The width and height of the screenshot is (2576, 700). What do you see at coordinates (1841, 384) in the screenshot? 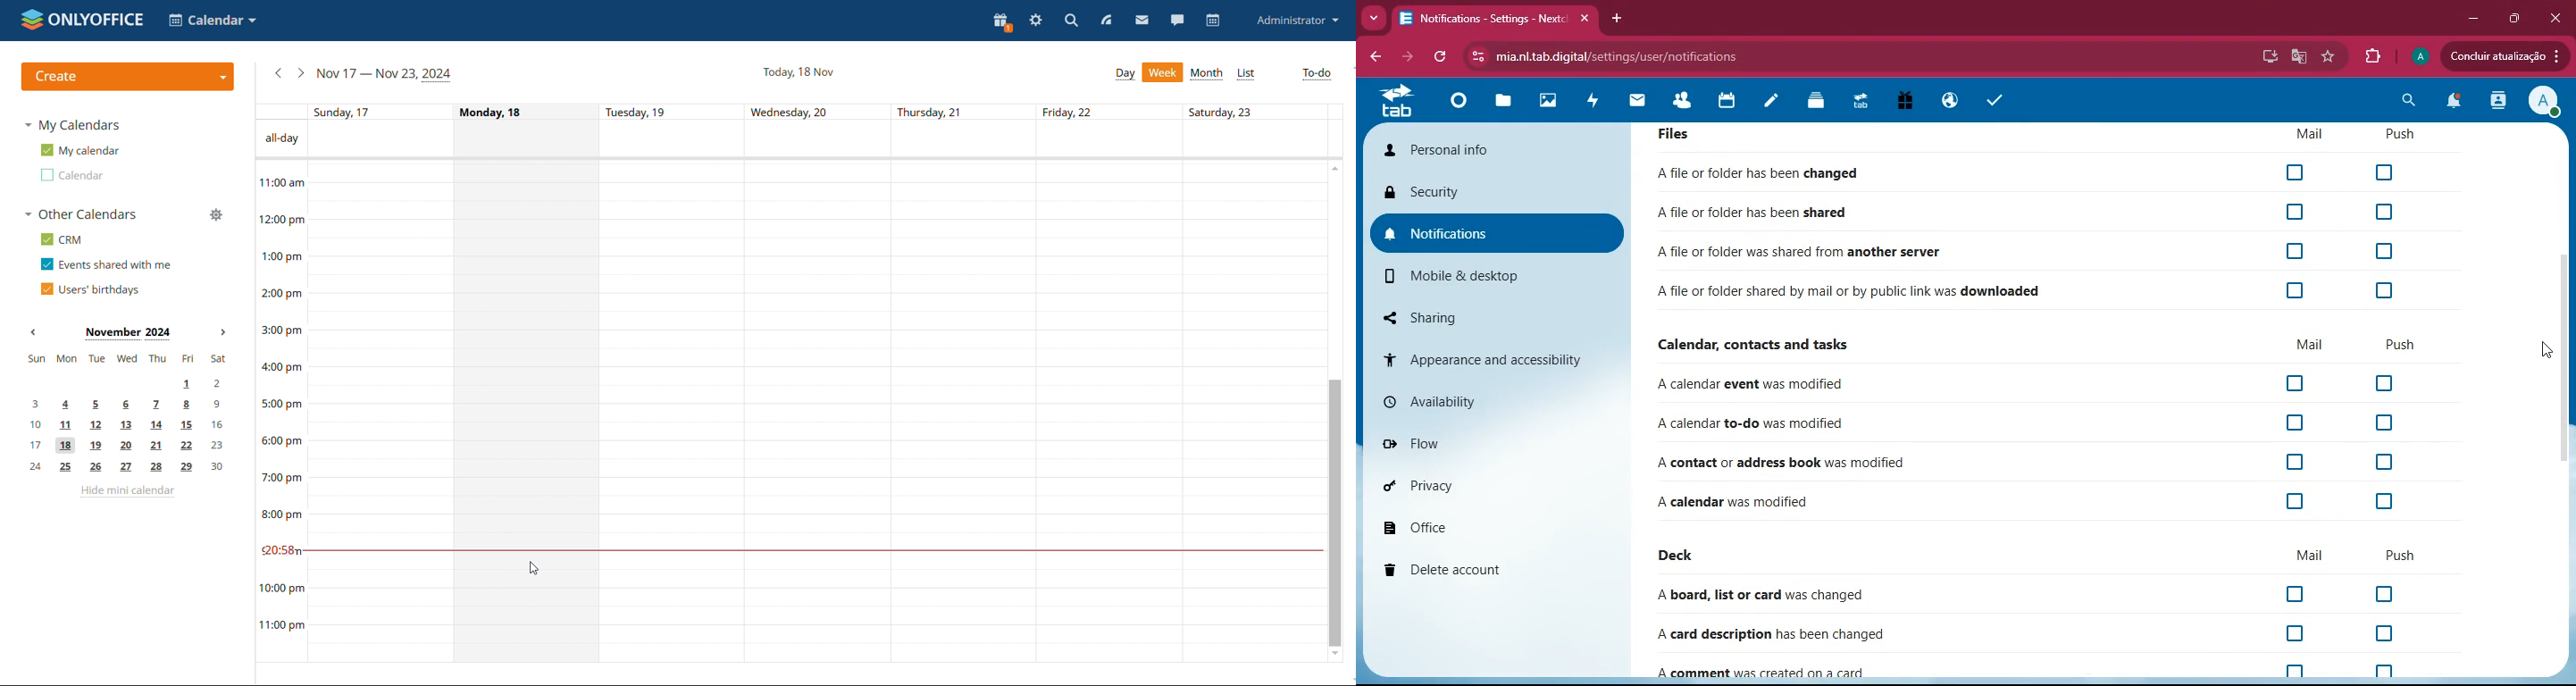
I see `event` at bounding box center [1841, 384].